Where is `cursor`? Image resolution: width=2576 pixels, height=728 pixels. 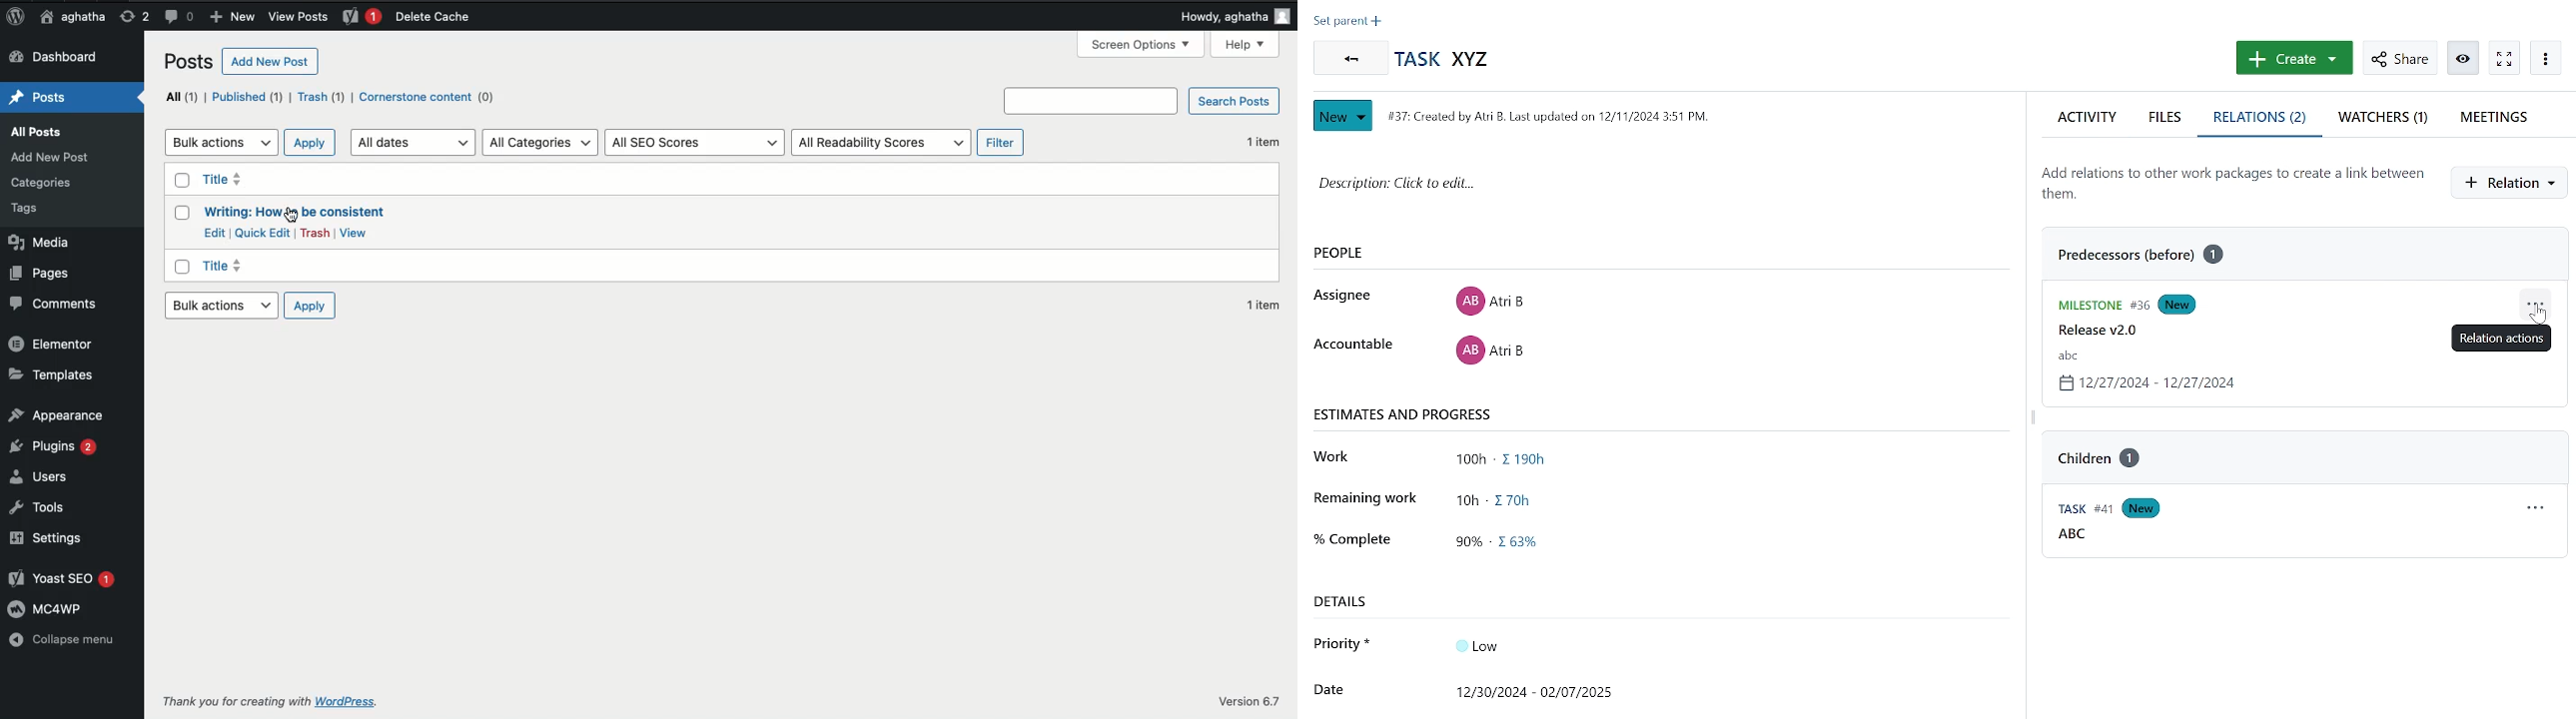 cursor is located at coordinates (2539, 319).